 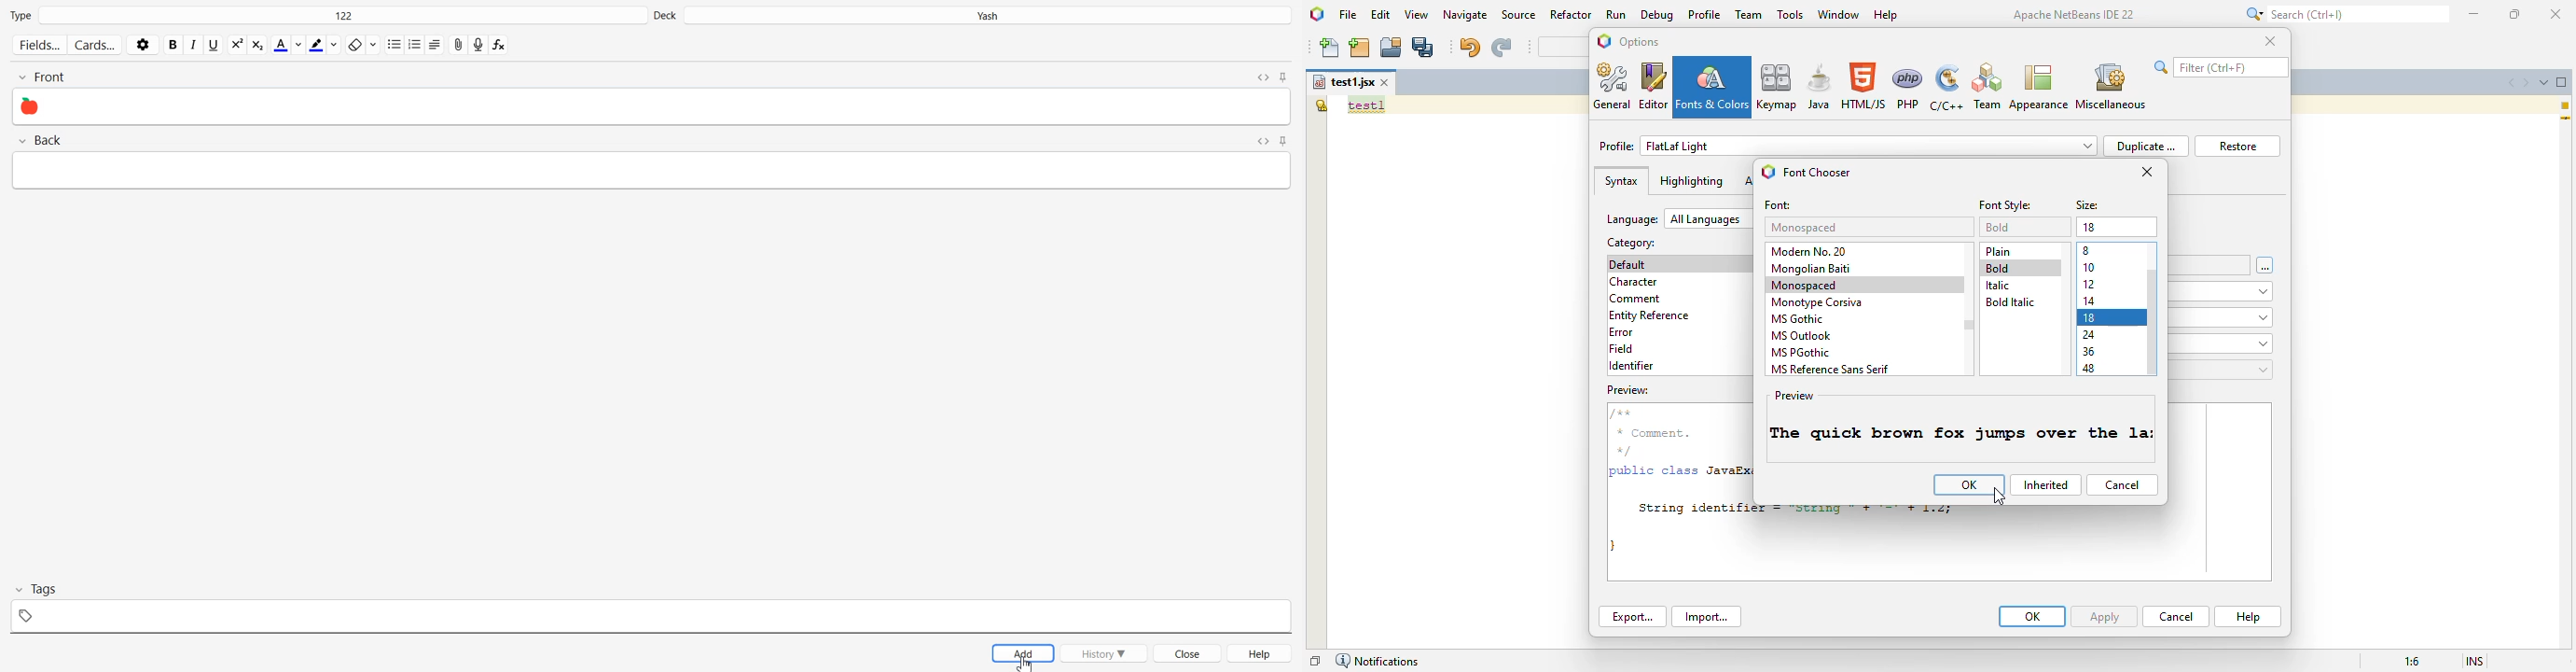 What do you see at coordinates (1261, 653) in the screenshot?
I see `Help` at bounding box center [1261, 653].